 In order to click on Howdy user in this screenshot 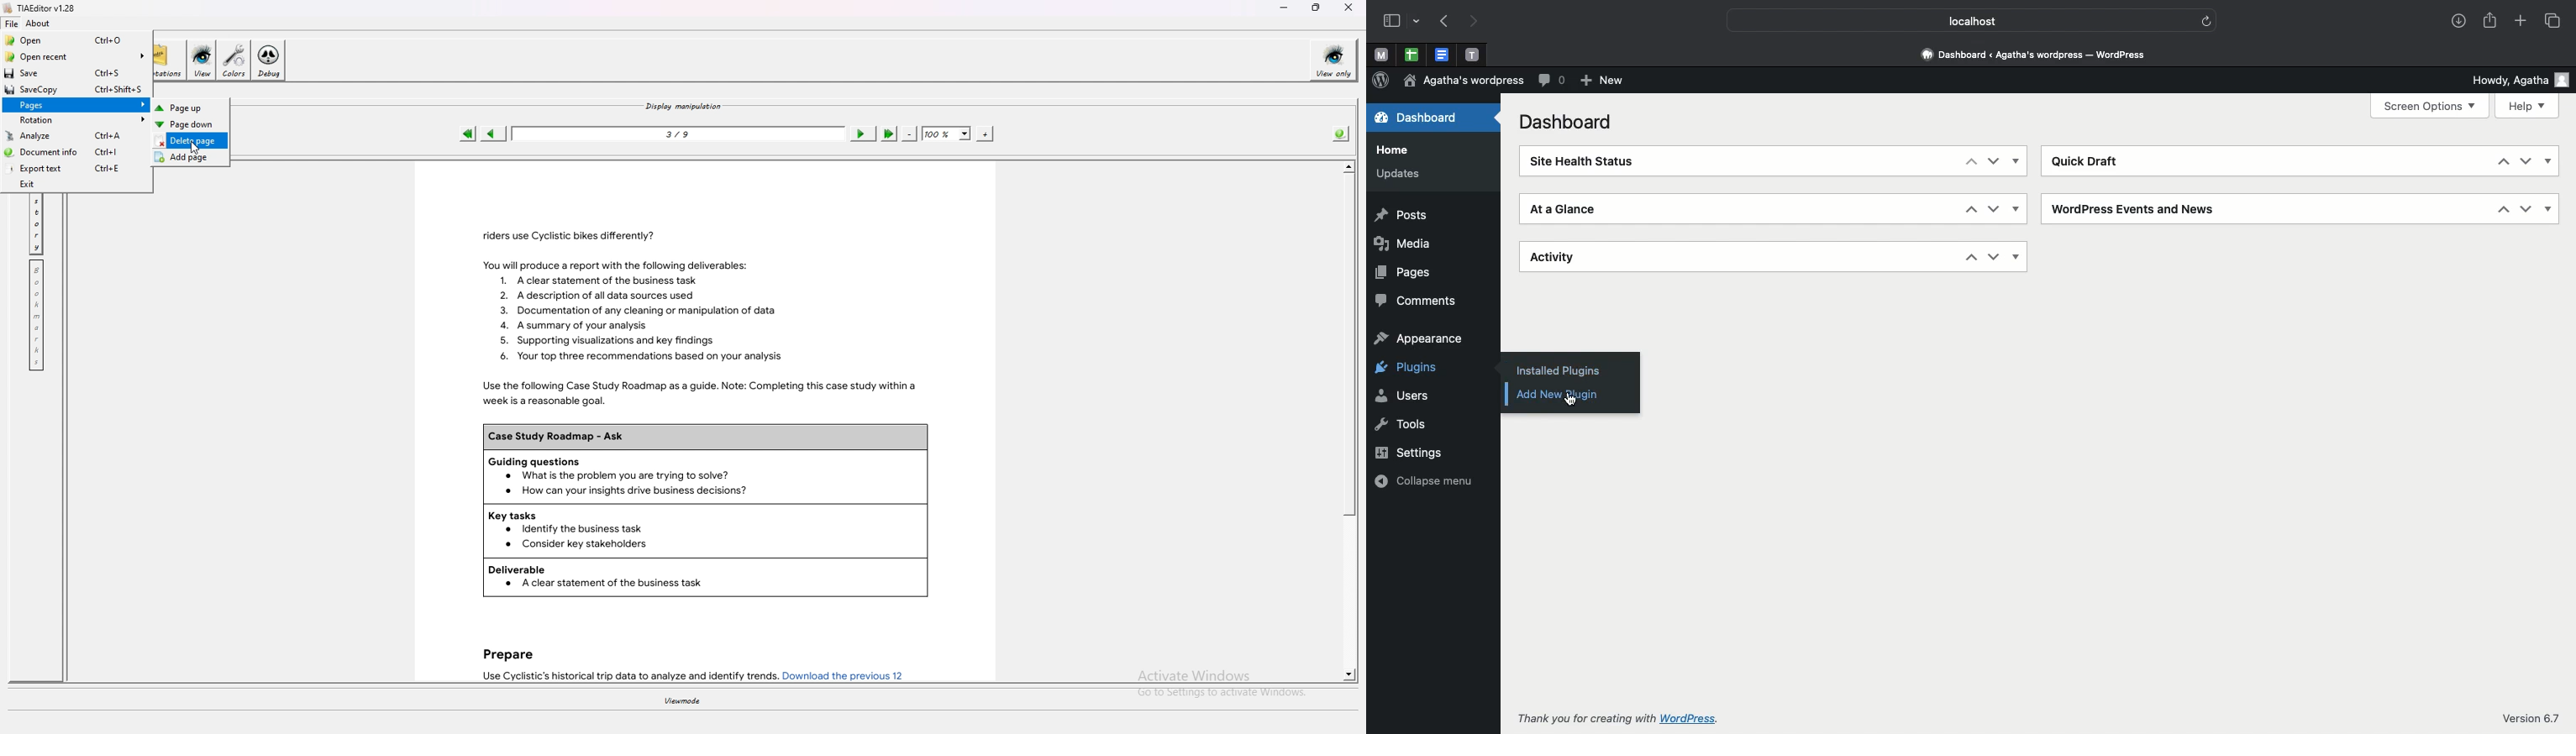, I will do `click(2520, 78)`.